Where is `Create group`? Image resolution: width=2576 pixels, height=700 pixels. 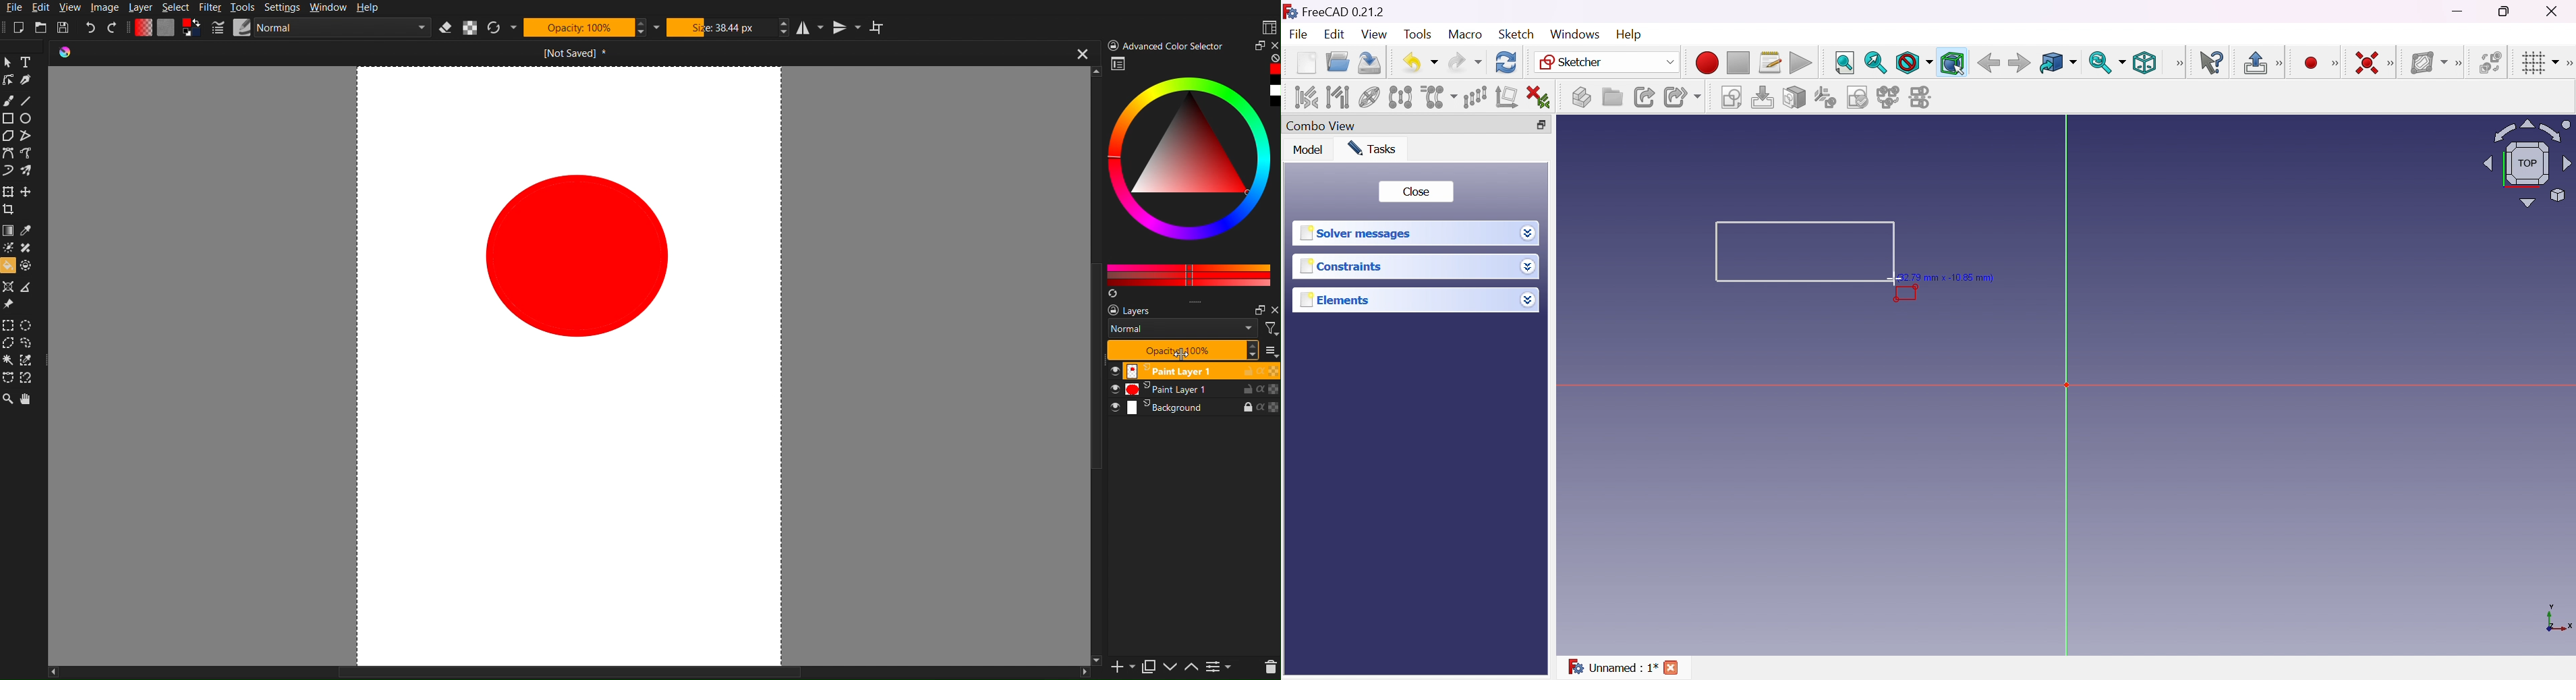 Create group is located at coordinates (1612, 98).